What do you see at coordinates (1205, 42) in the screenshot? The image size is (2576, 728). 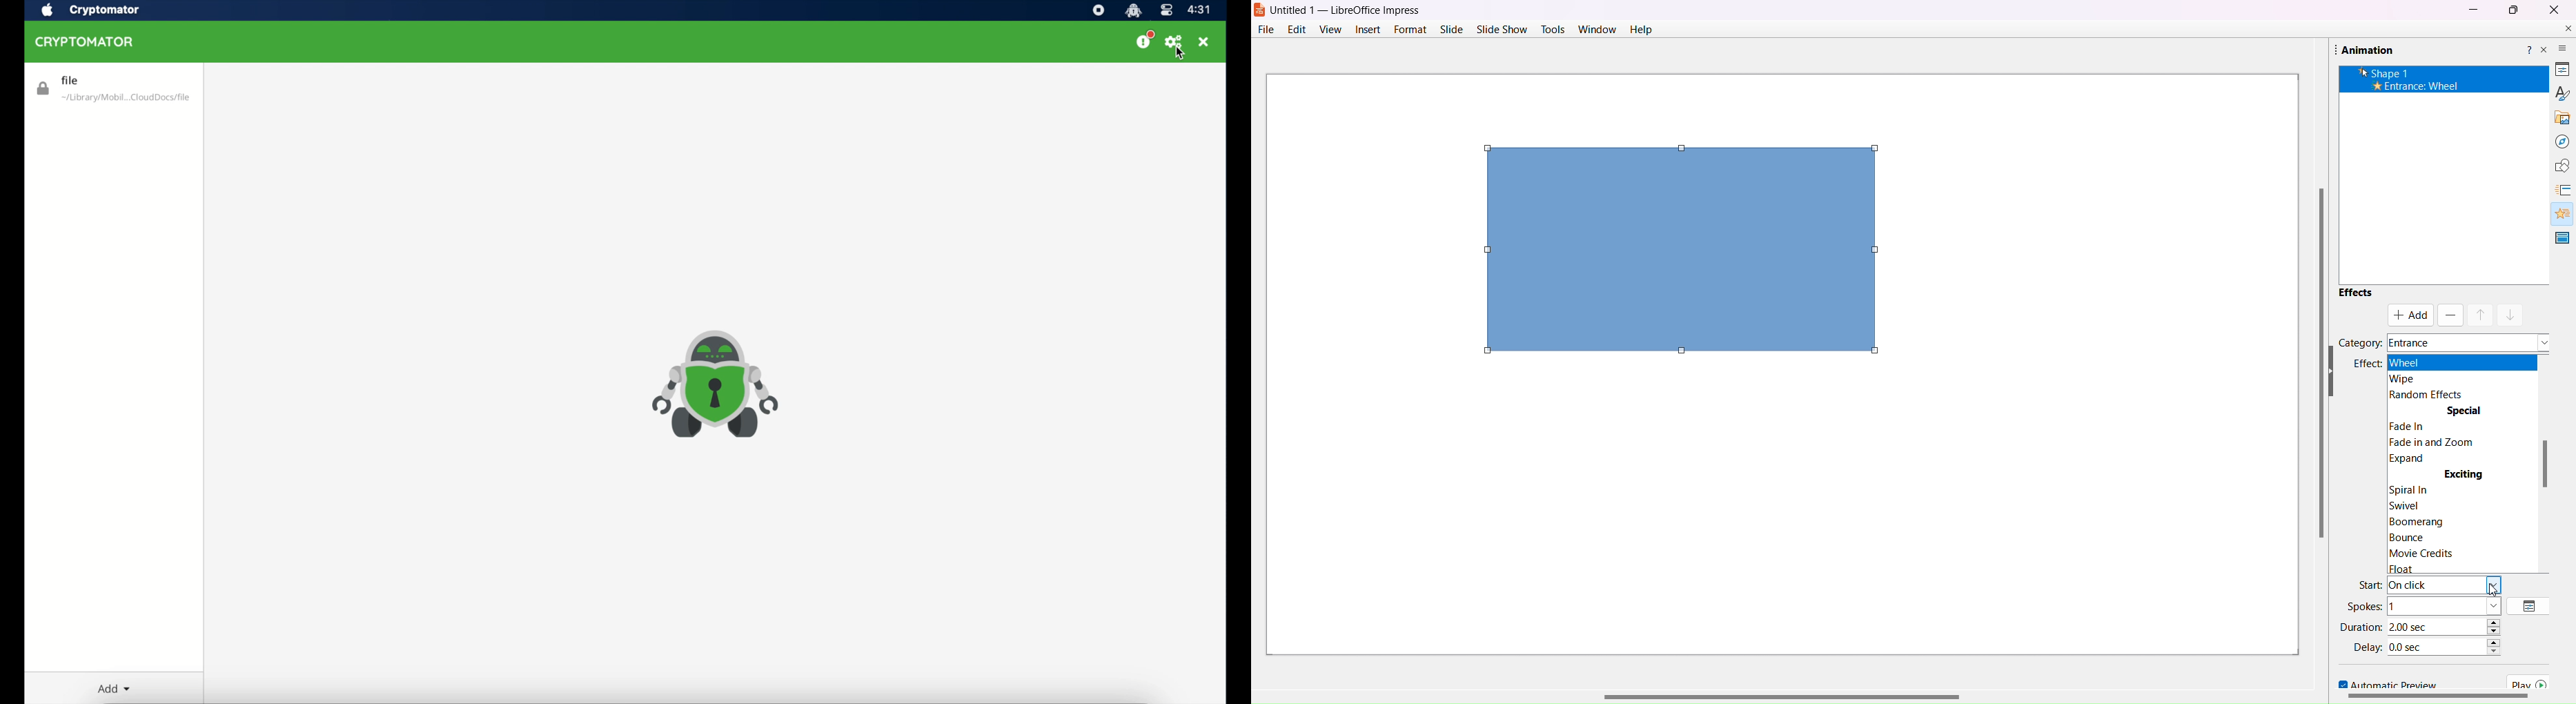 I see `close` at bounding box center [1205, 42].